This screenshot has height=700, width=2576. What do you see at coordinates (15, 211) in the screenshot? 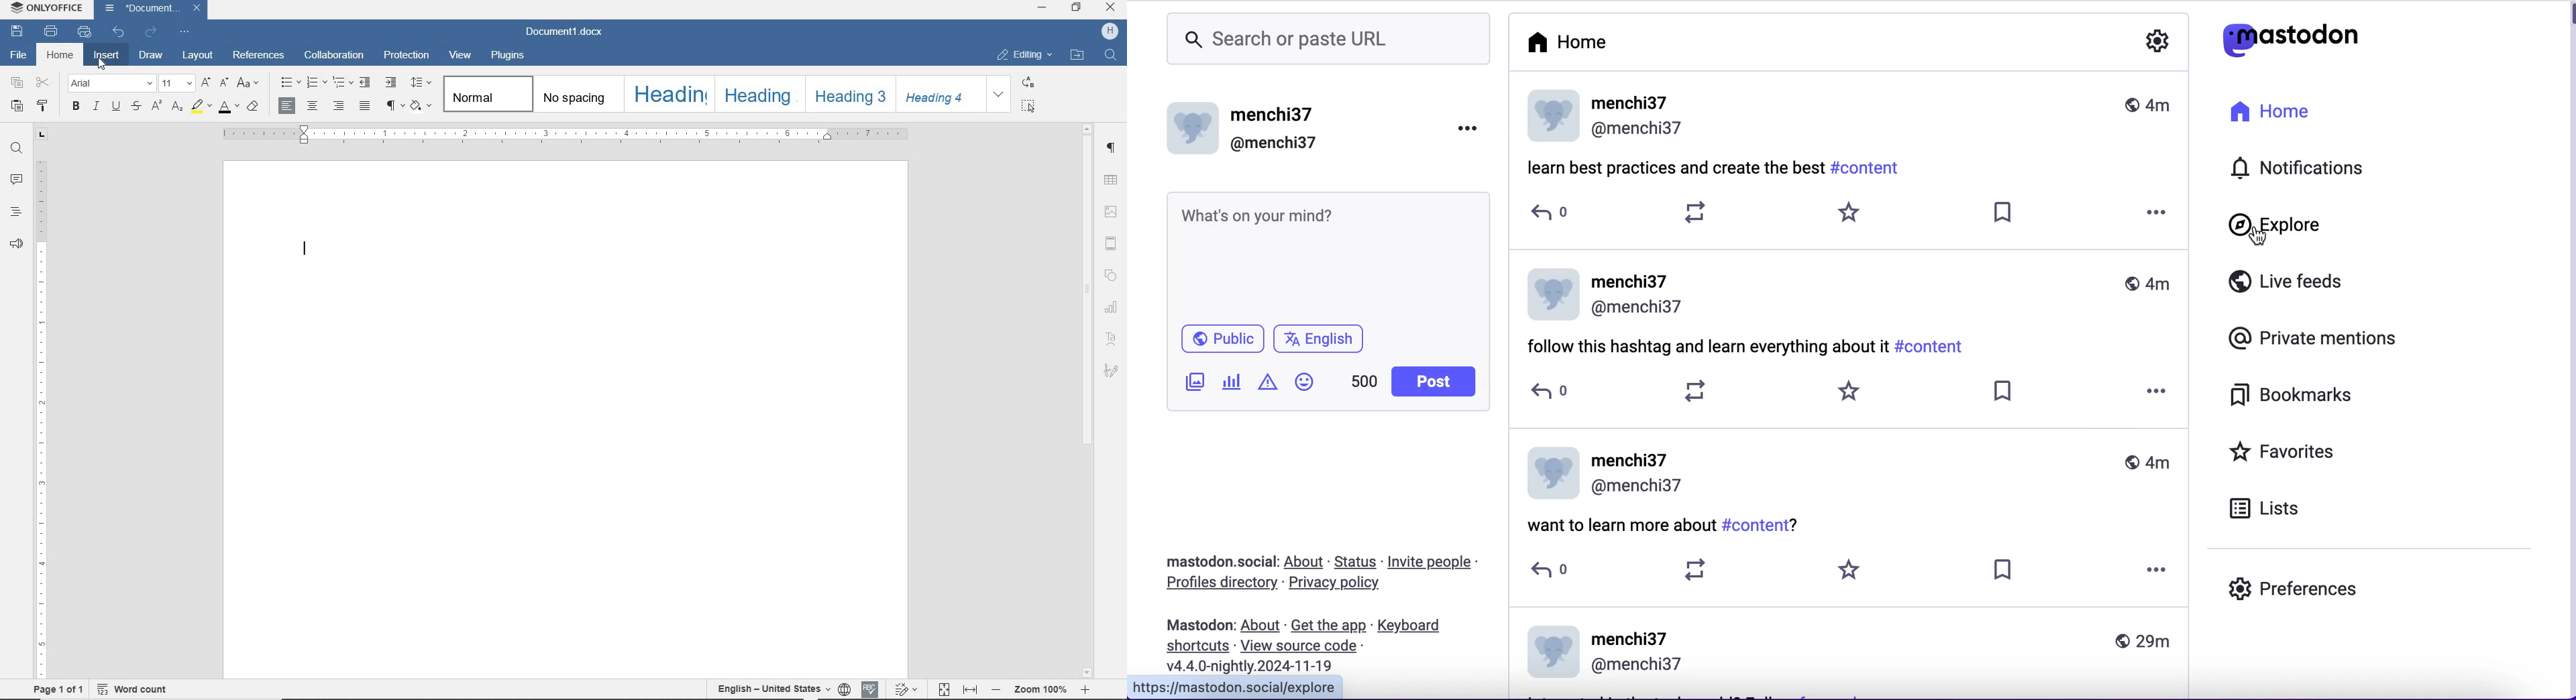
I see `headings` at bounding box center [15, 211].